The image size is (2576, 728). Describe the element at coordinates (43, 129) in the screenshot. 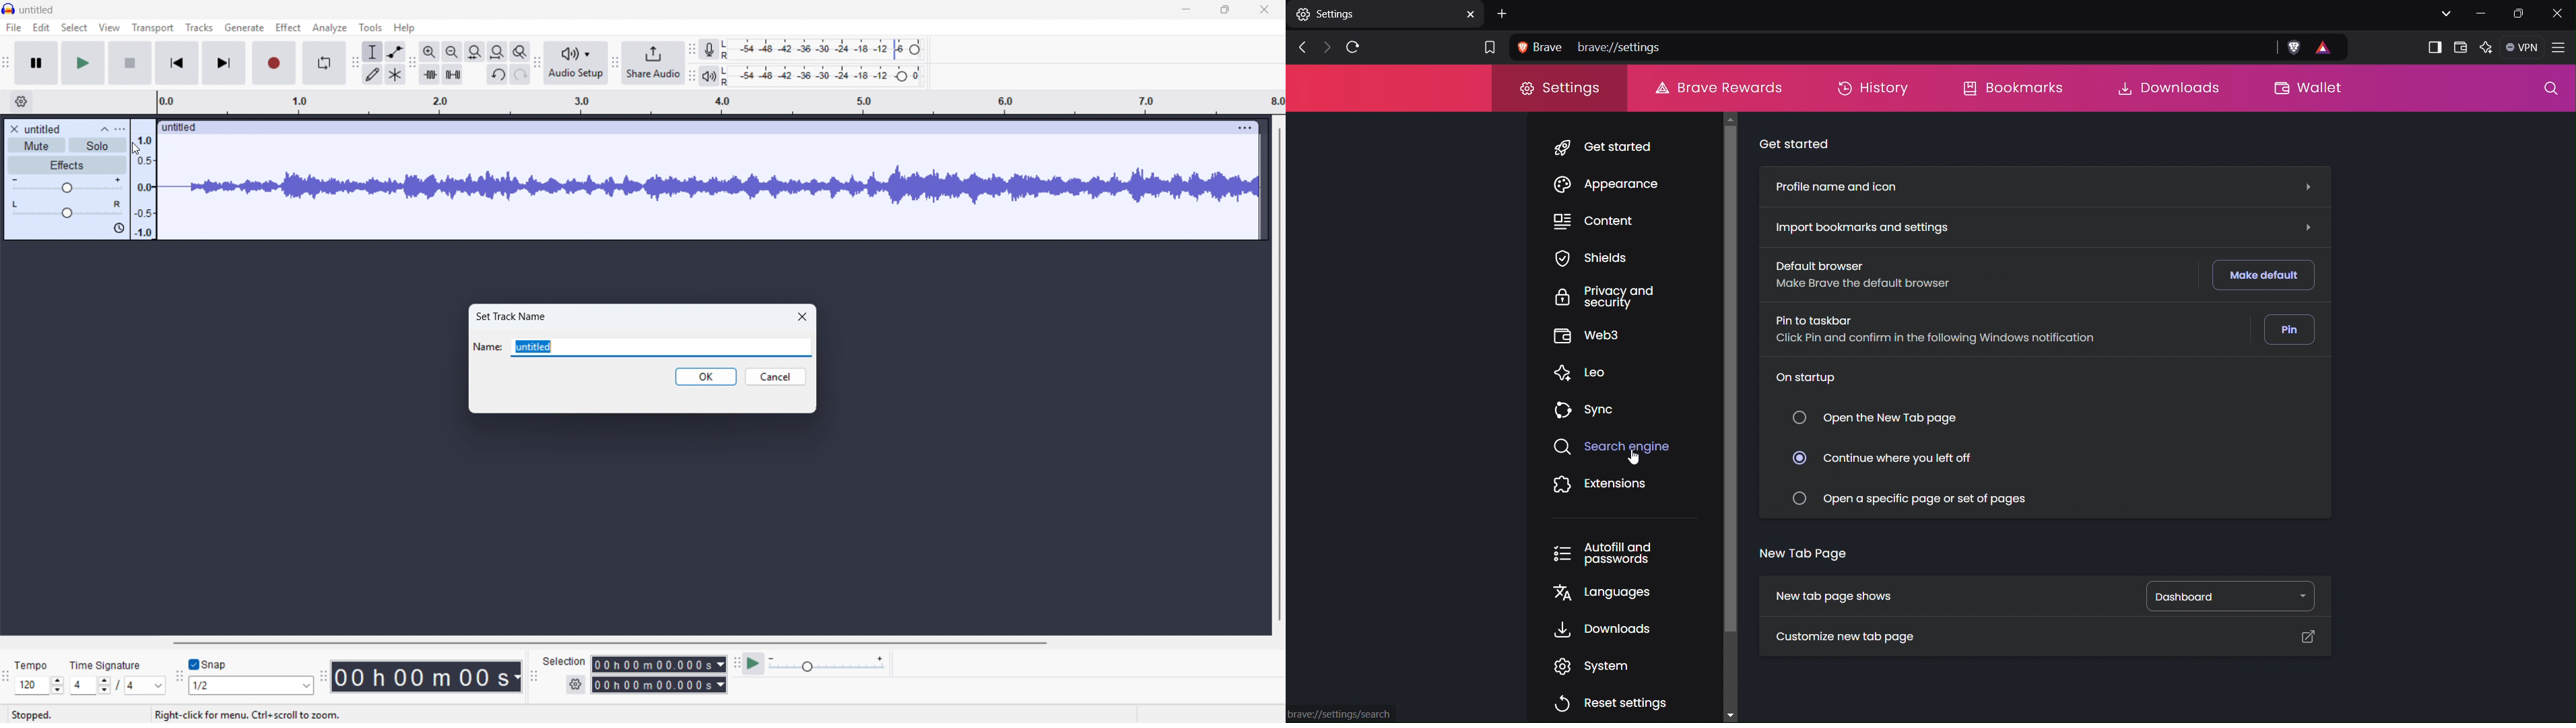

I see `untitled` at that location.